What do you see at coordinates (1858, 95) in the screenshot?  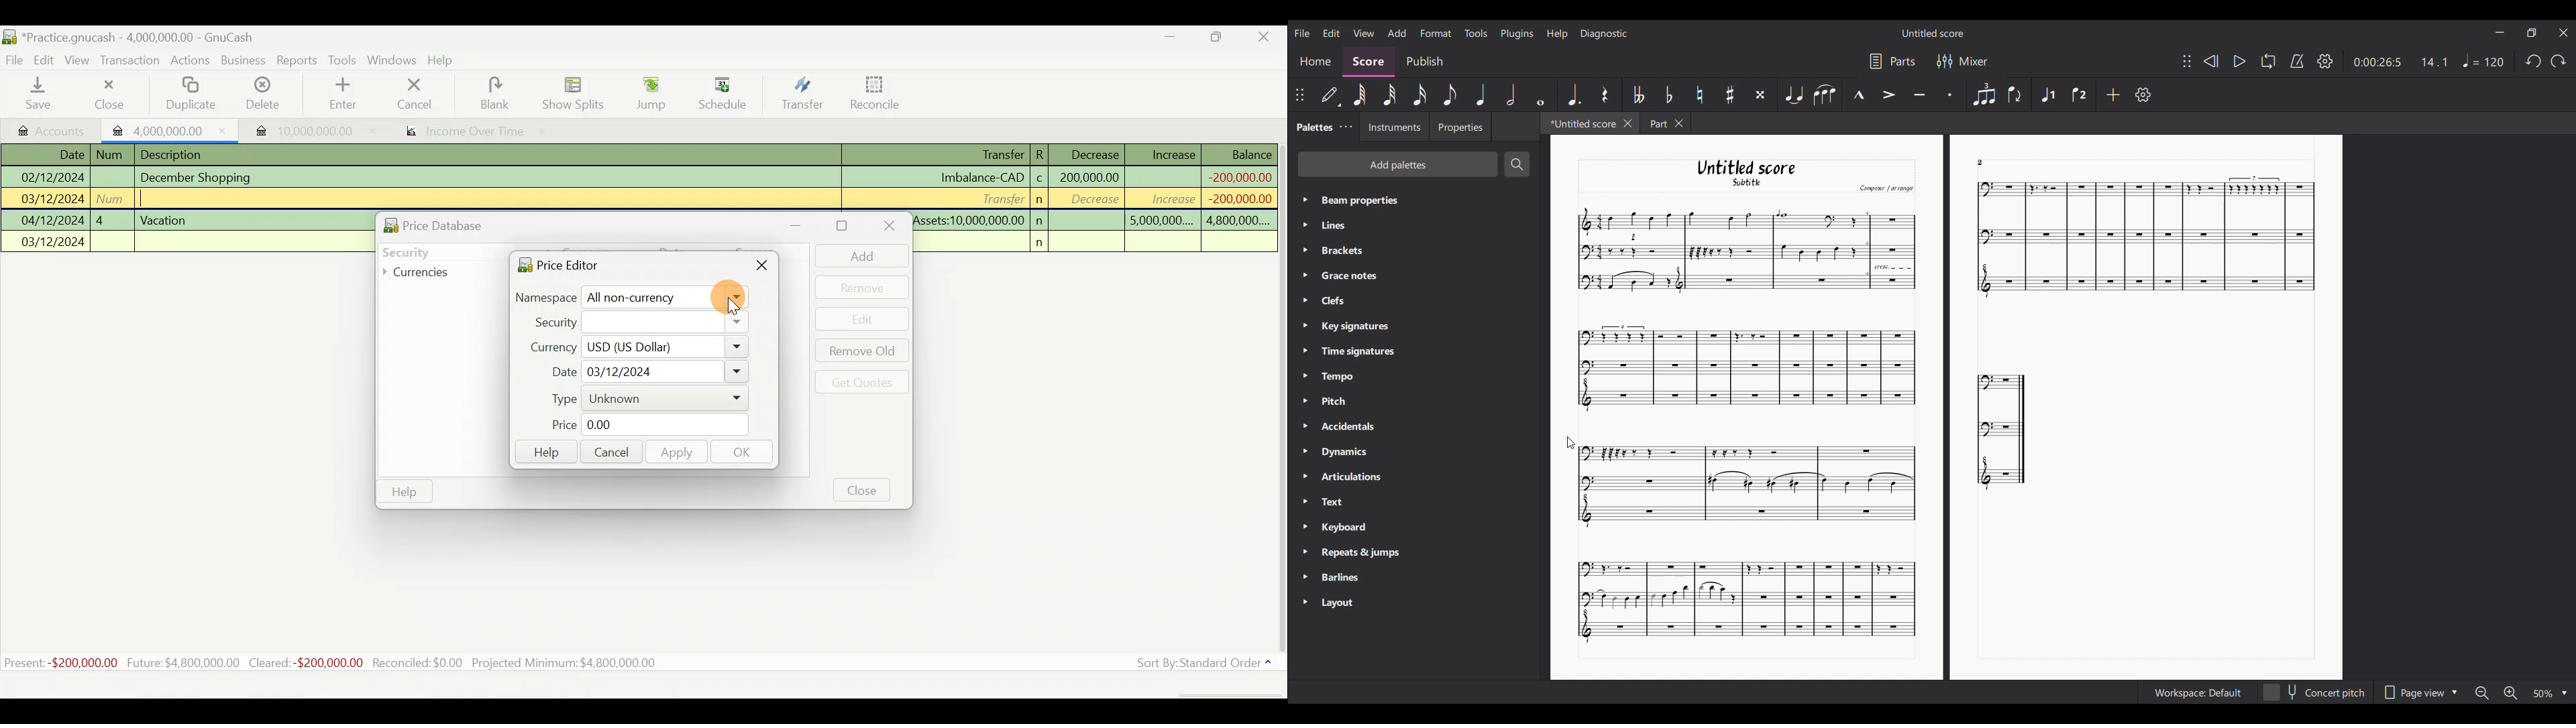 I see `Marcato` at bounding box center [1858, 95].